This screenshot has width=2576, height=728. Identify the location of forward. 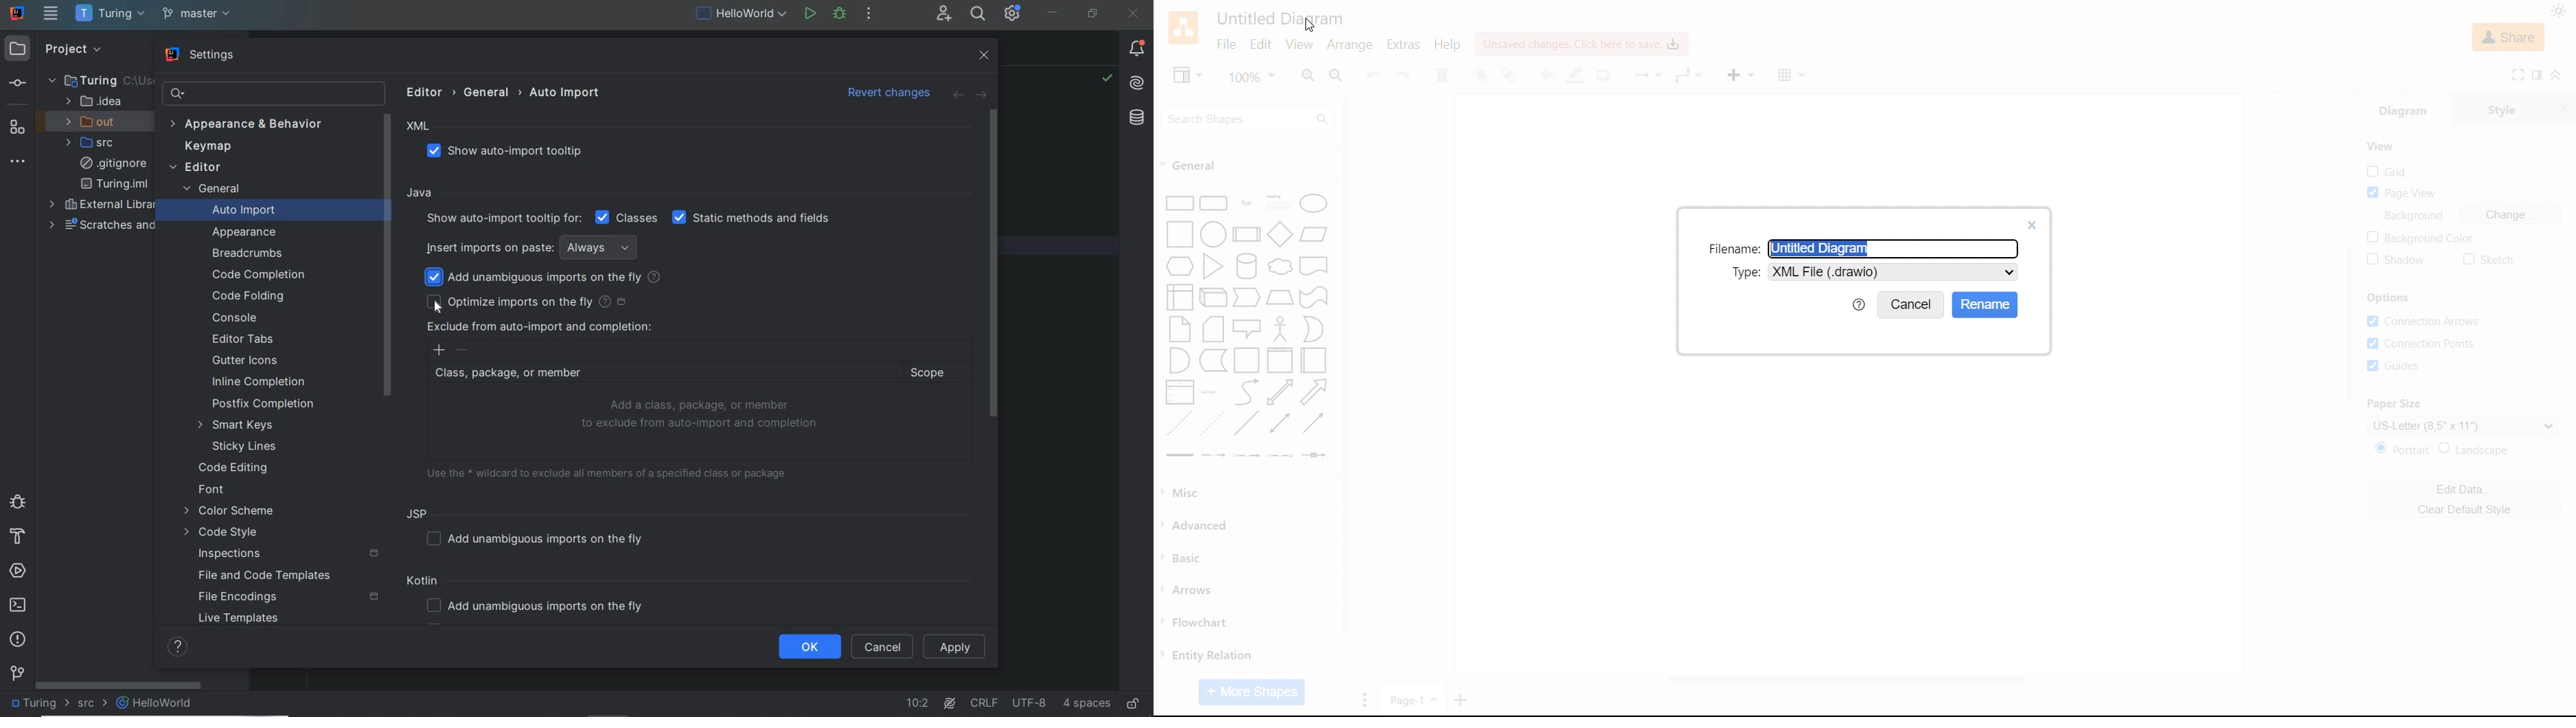
(981, 95).